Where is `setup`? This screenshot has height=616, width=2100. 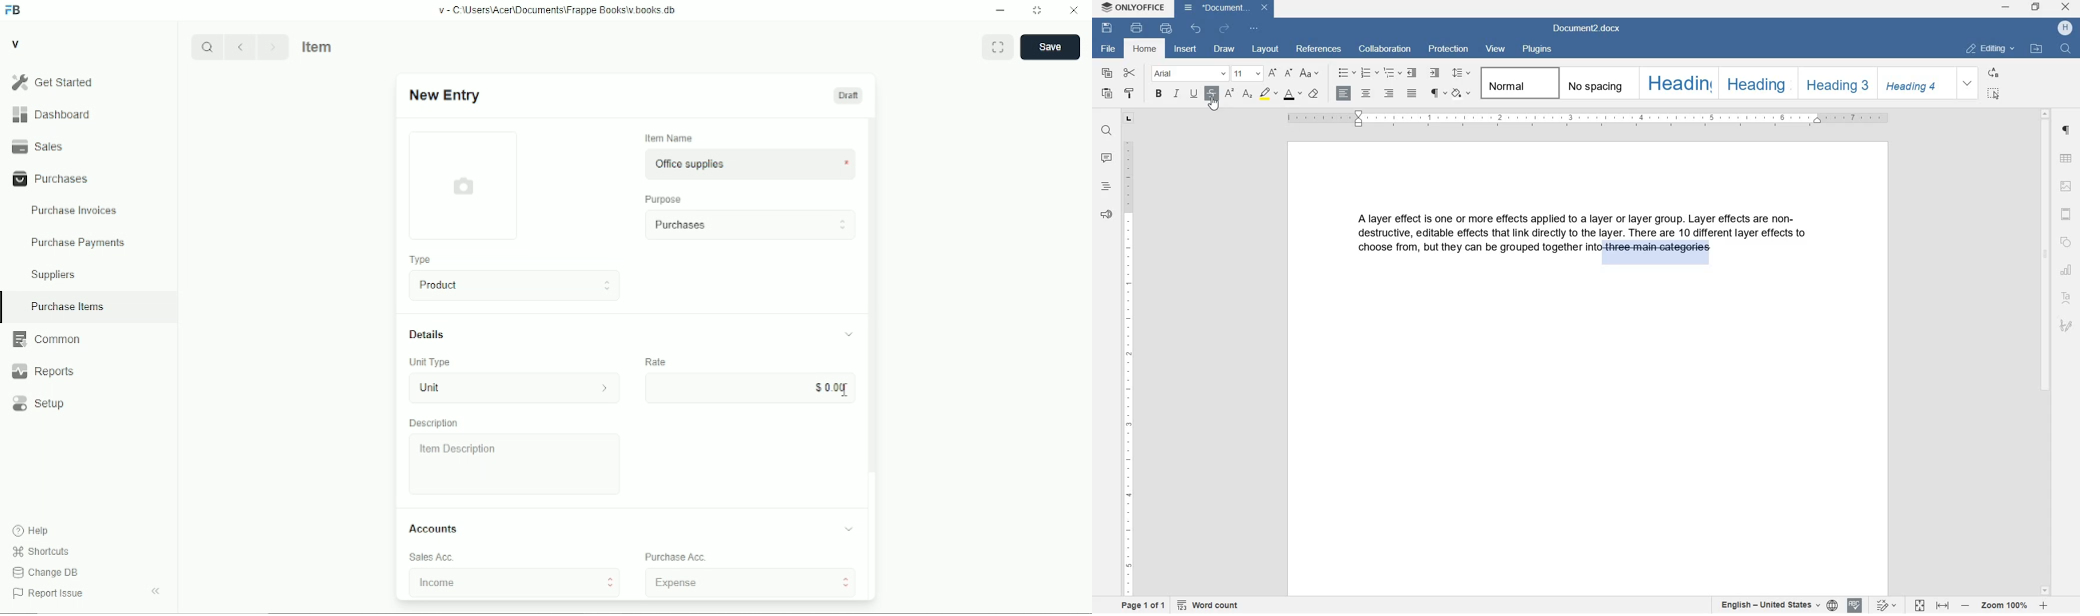 setup is located at coordinates (39, 404).